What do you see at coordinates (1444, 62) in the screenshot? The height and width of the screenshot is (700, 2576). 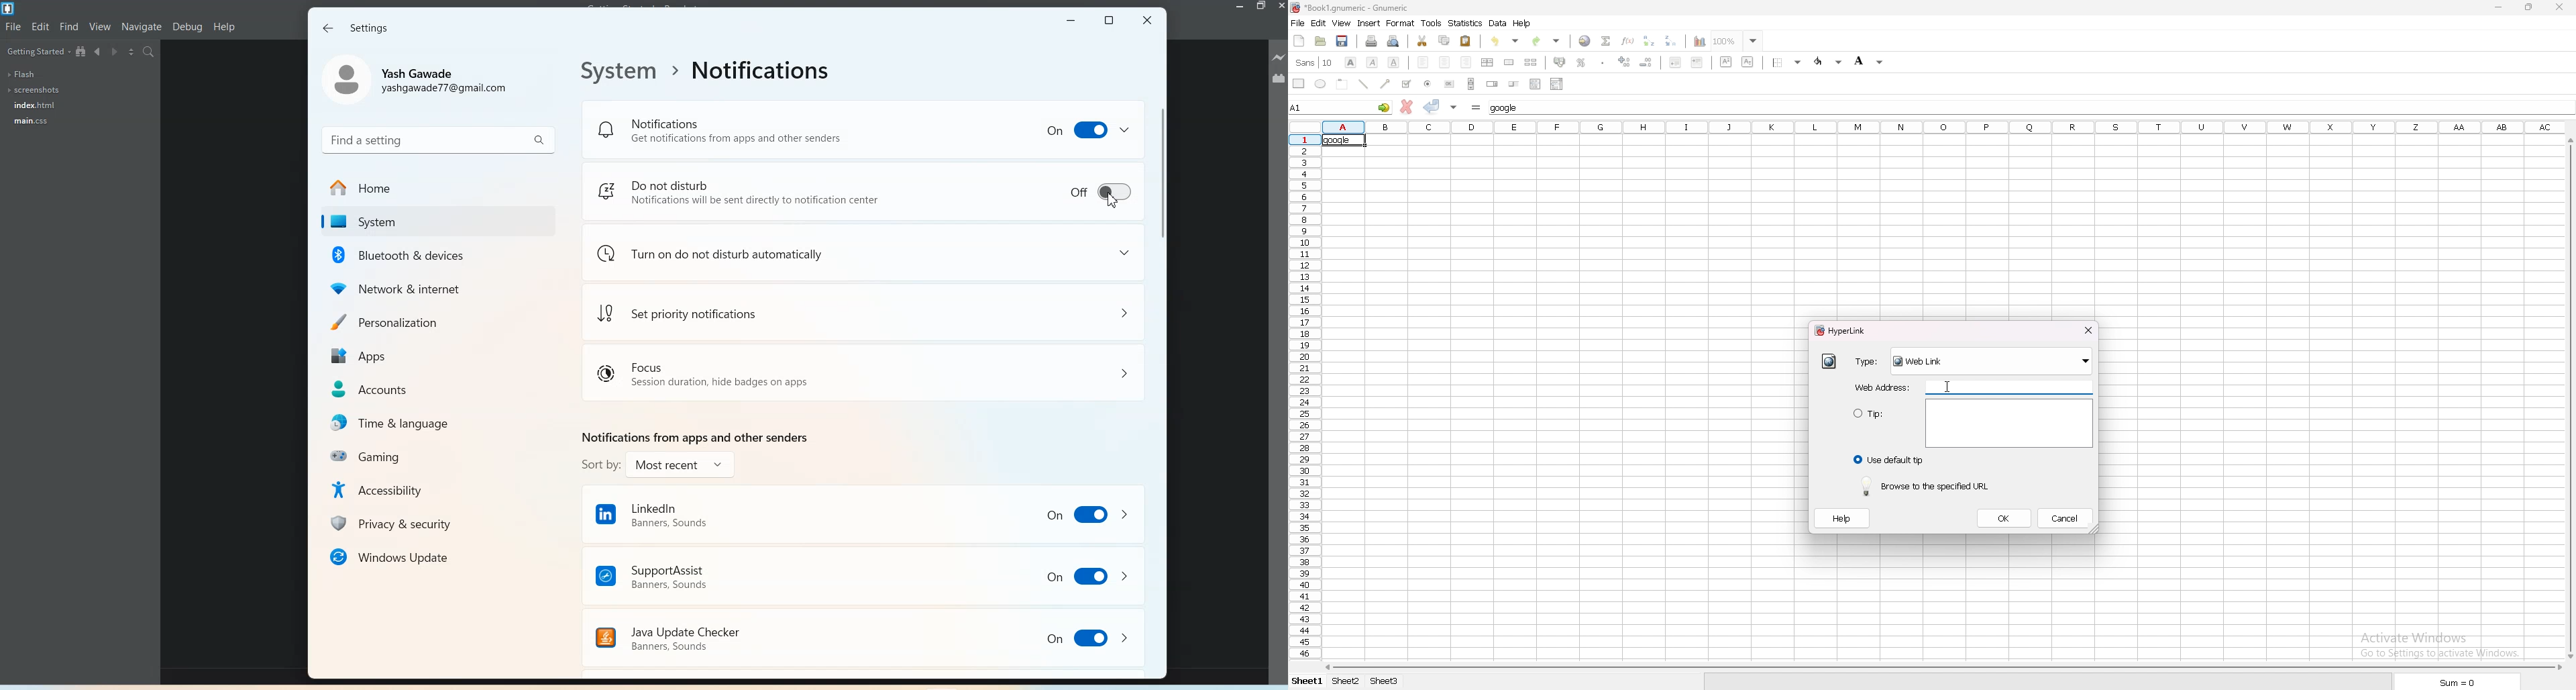 I see `centre` at bounding box center [1444, 62].